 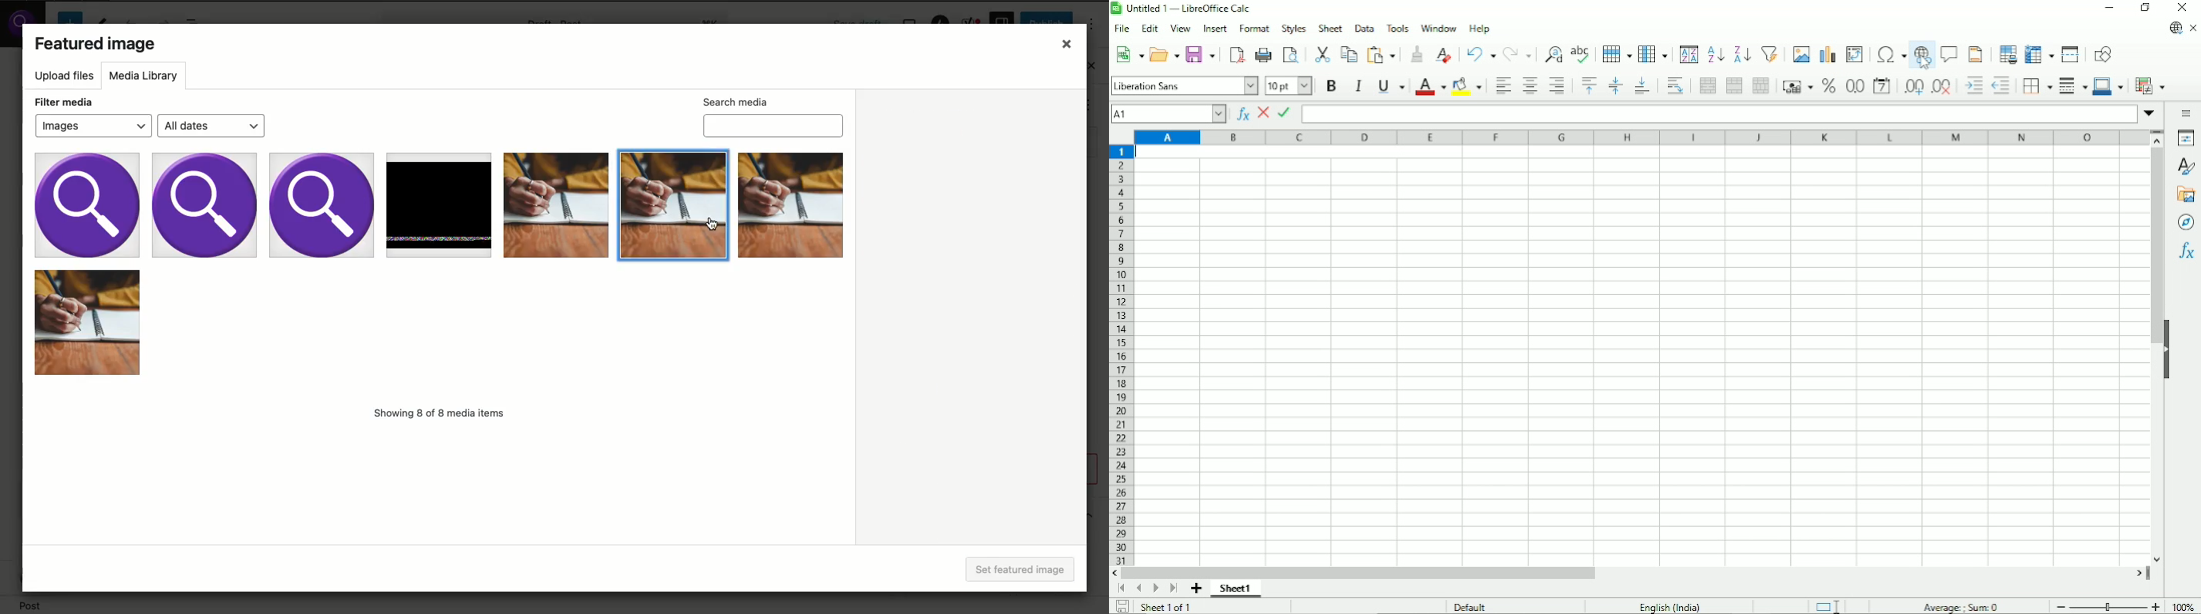 I want to click on Sheet, so click(x=1331, y=28).